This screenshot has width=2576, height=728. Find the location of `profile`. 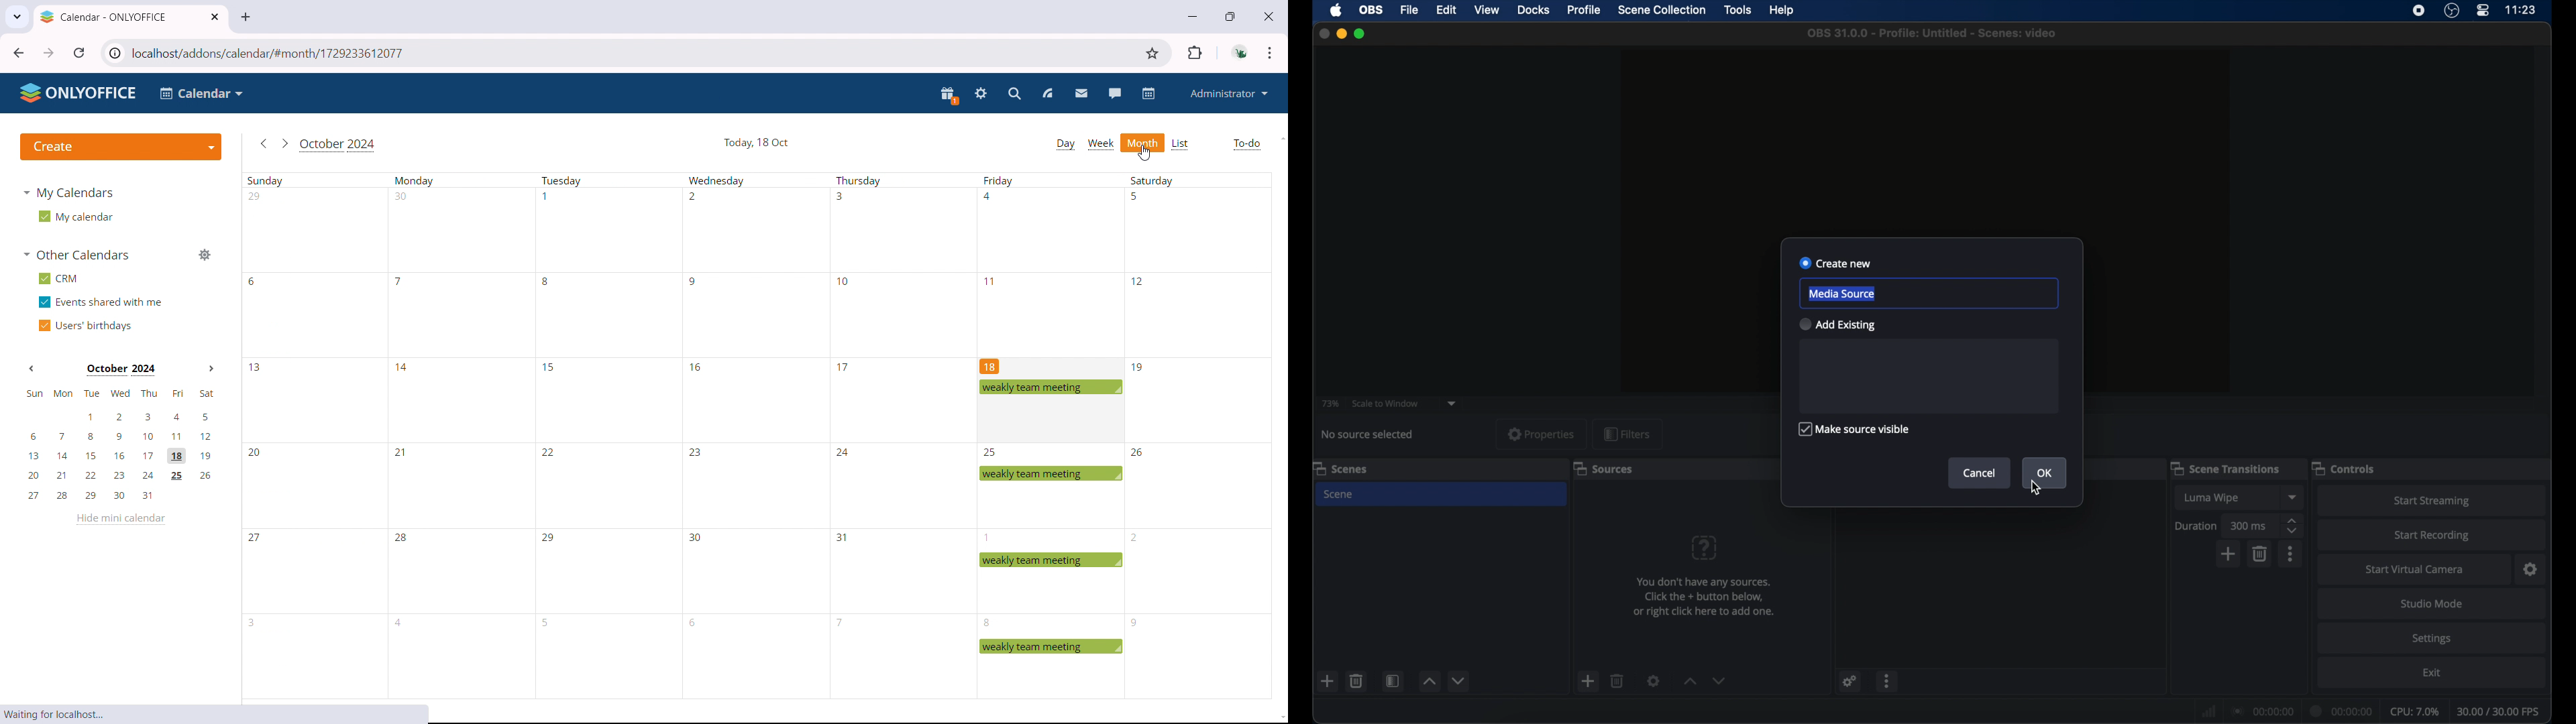

profile is located at coordinates (1585, 9).